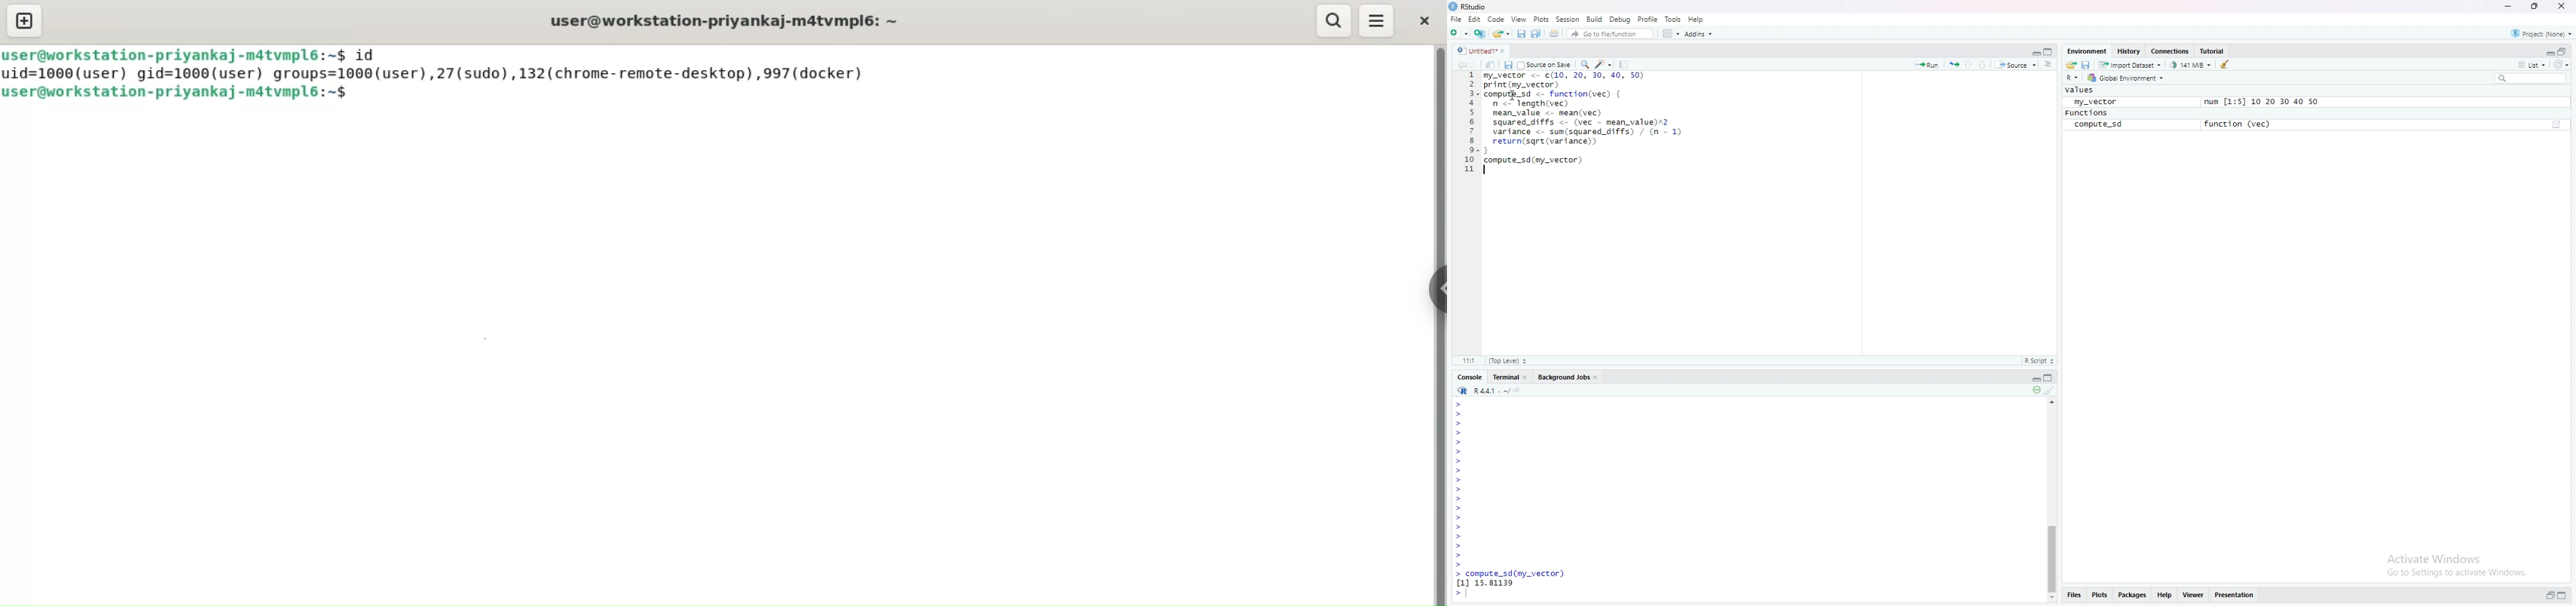  What do you see at coordinates (1457, 480) in the screenshot?
I see `Prompt cursor` at bounding box center [1457, 480].